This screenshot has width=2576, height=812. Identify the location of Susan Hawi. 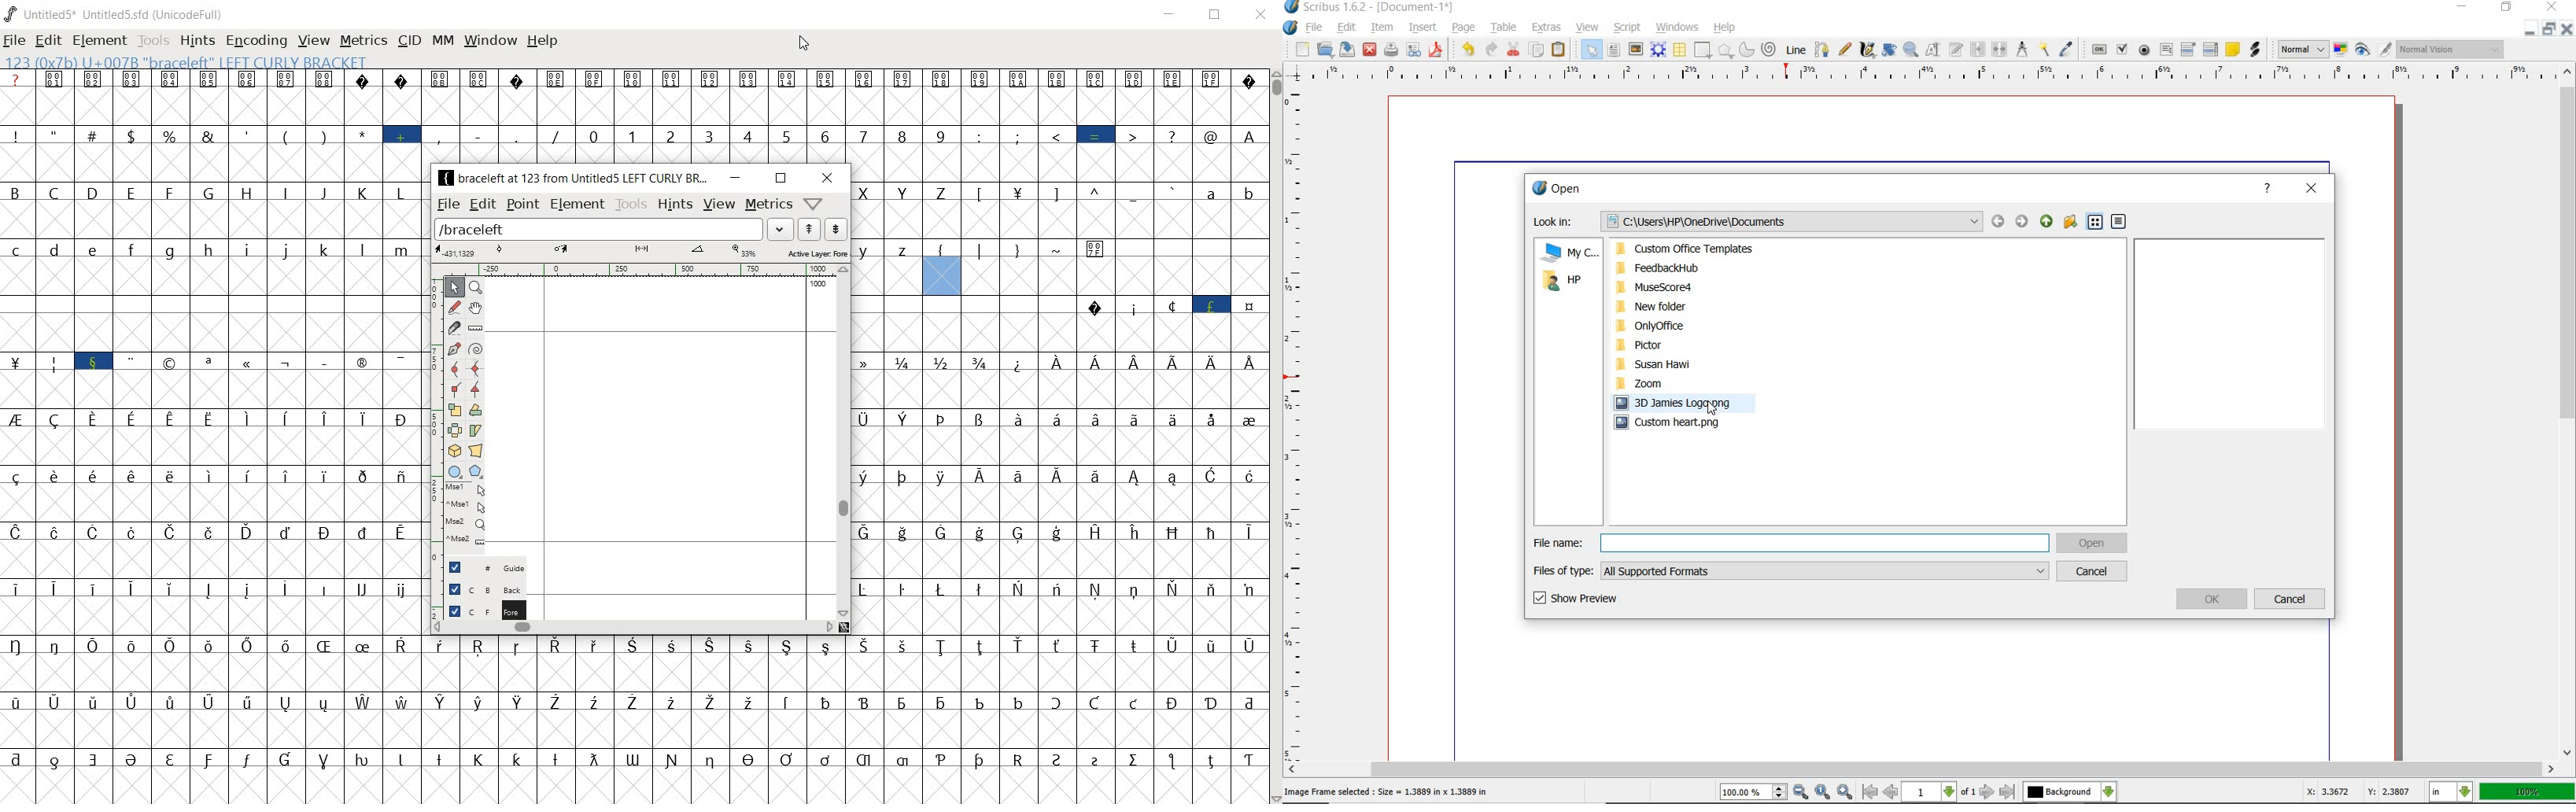
(1691, 365).